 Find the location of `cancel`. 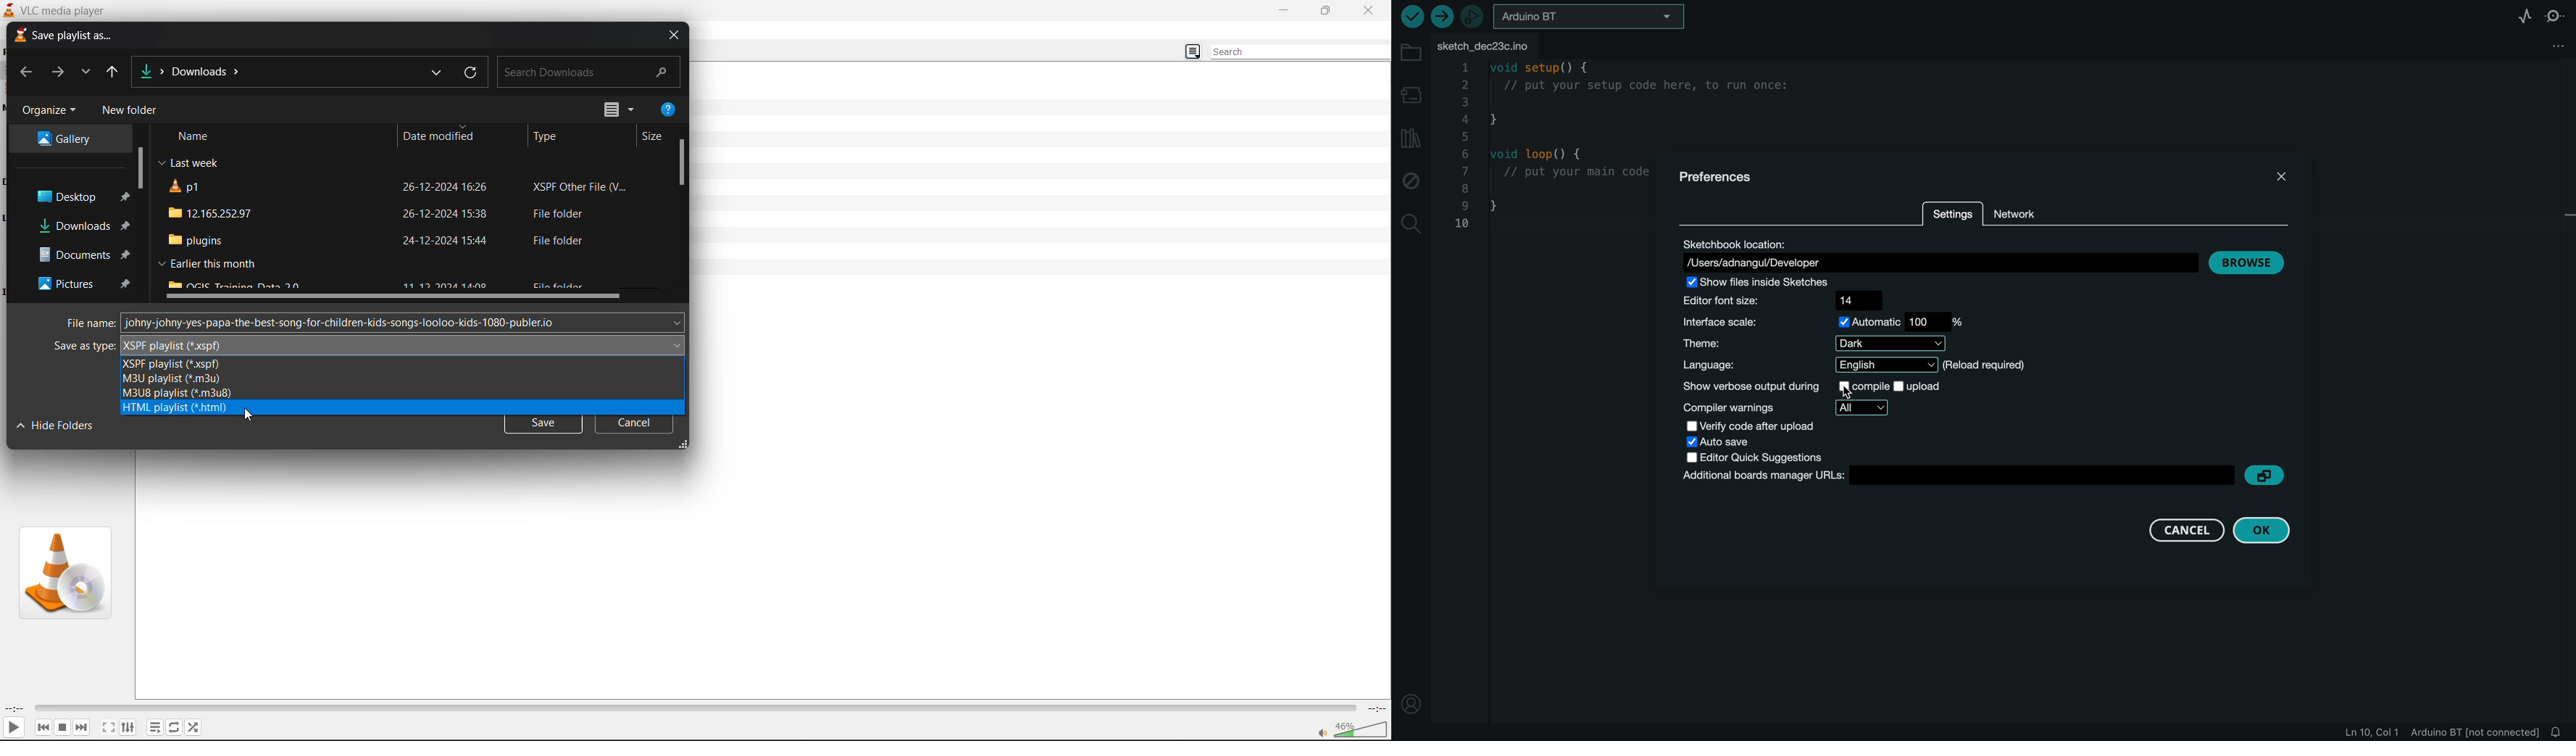

cancel is located at coordinates (635, 426).